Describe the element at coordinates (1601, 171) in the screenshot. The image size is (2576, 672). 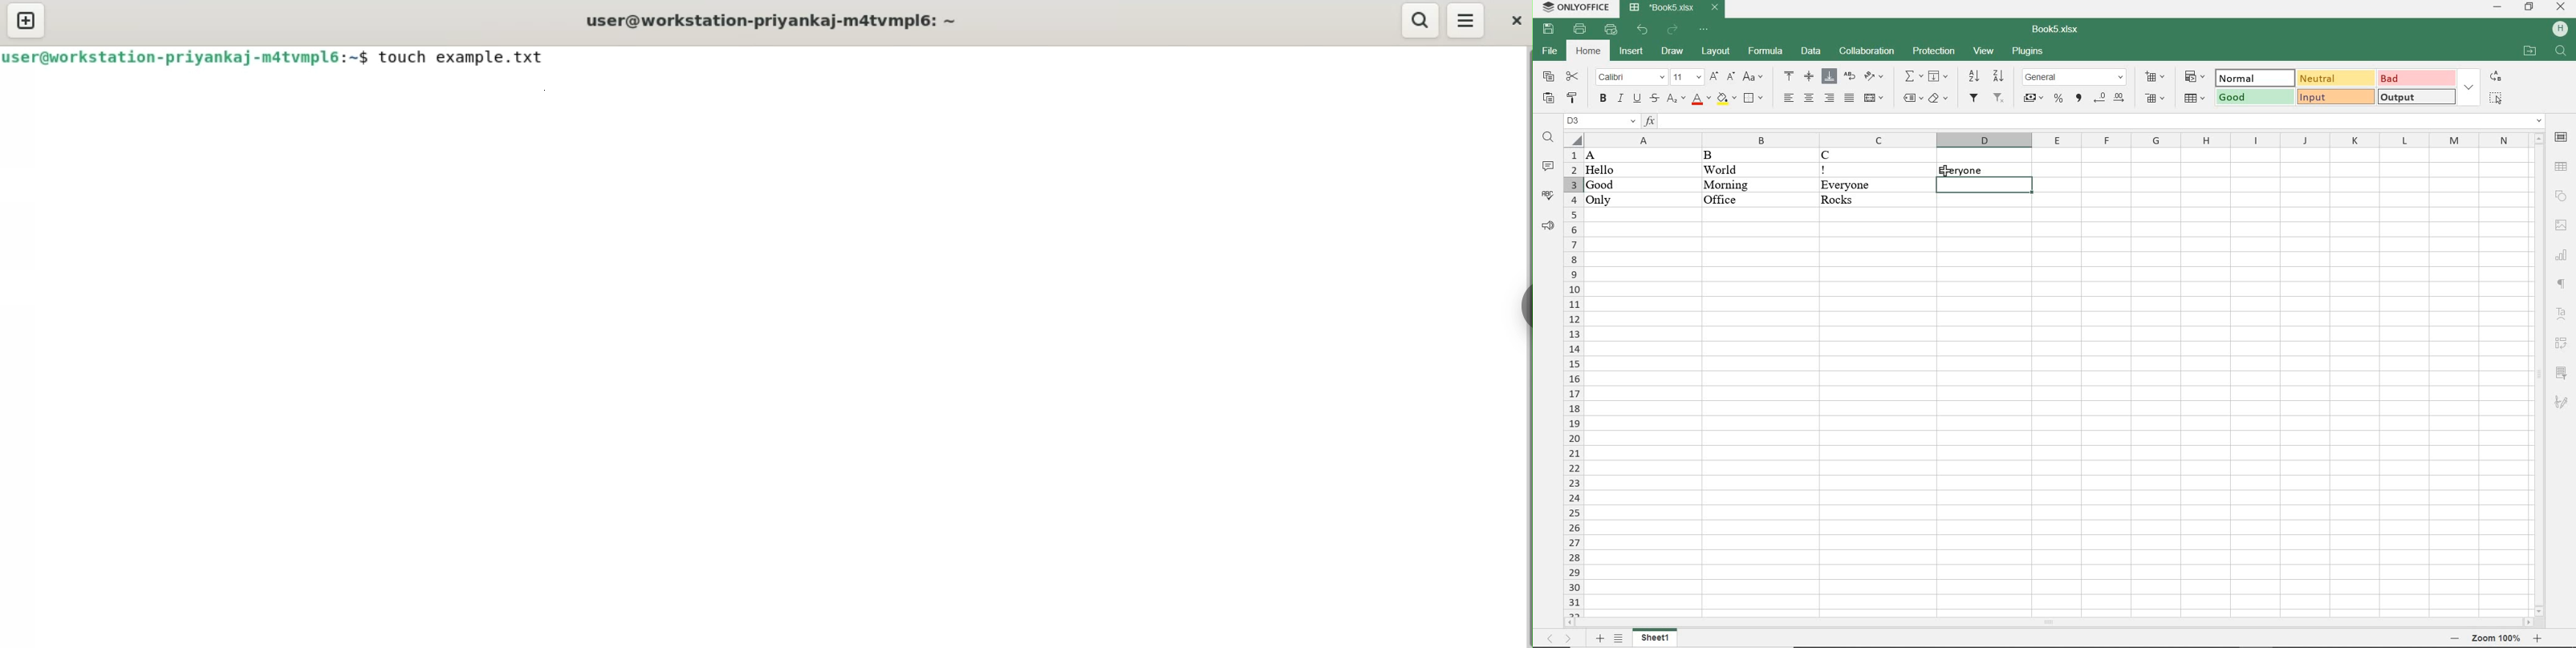
I see `Hello` at that location.